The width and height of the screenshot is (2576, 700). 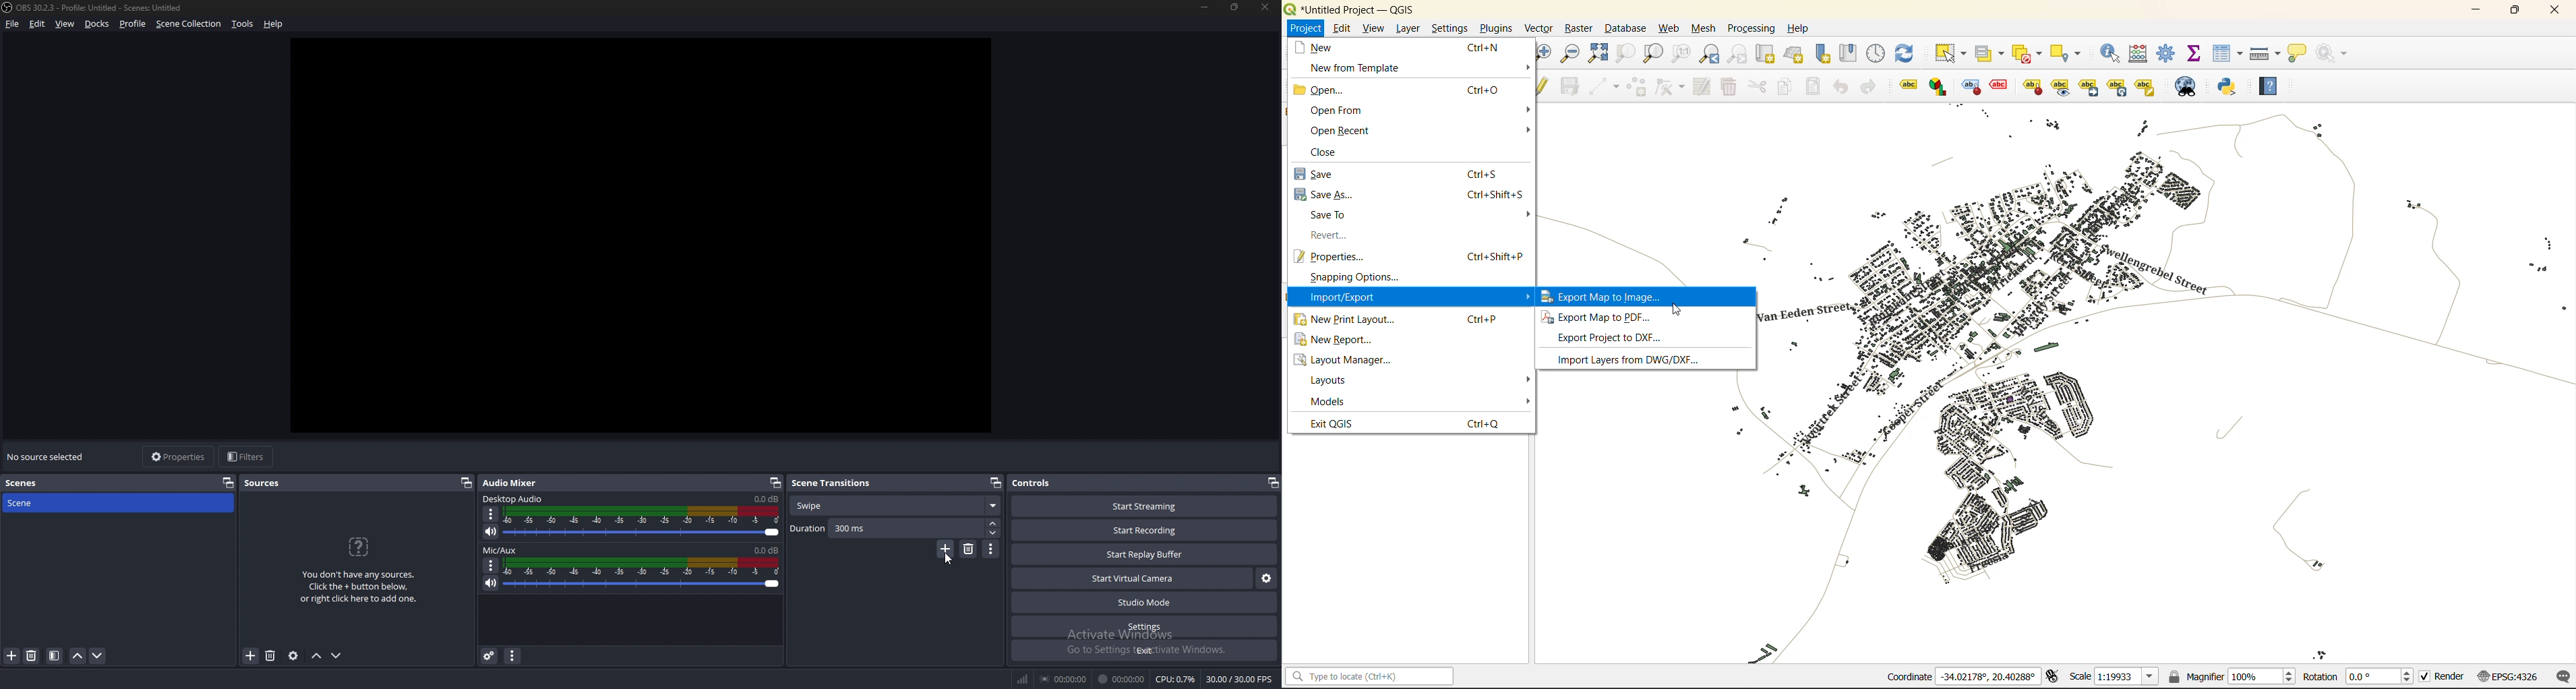 What do you see at coordinates (38, 24) in the screenshot?
I see `edit` at bounding box center [38, 24].